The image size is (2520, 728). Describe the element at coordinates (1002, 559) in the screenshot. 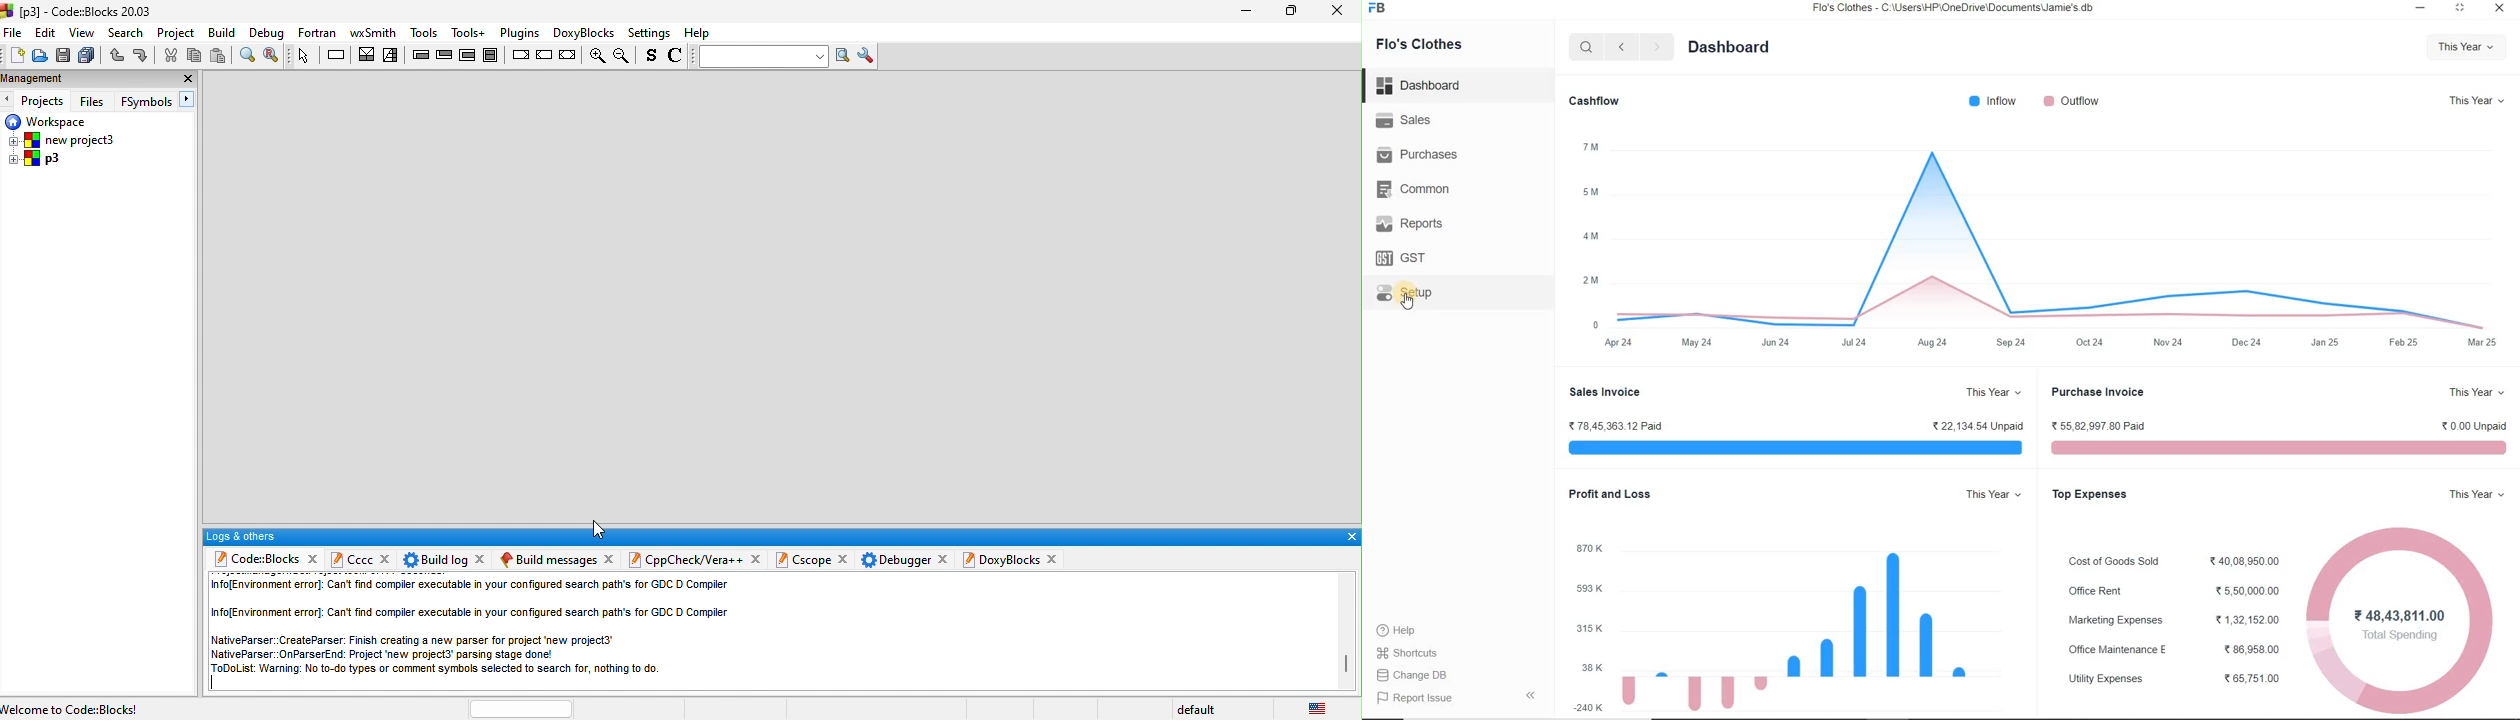

I see `doxyblocks` at that location.